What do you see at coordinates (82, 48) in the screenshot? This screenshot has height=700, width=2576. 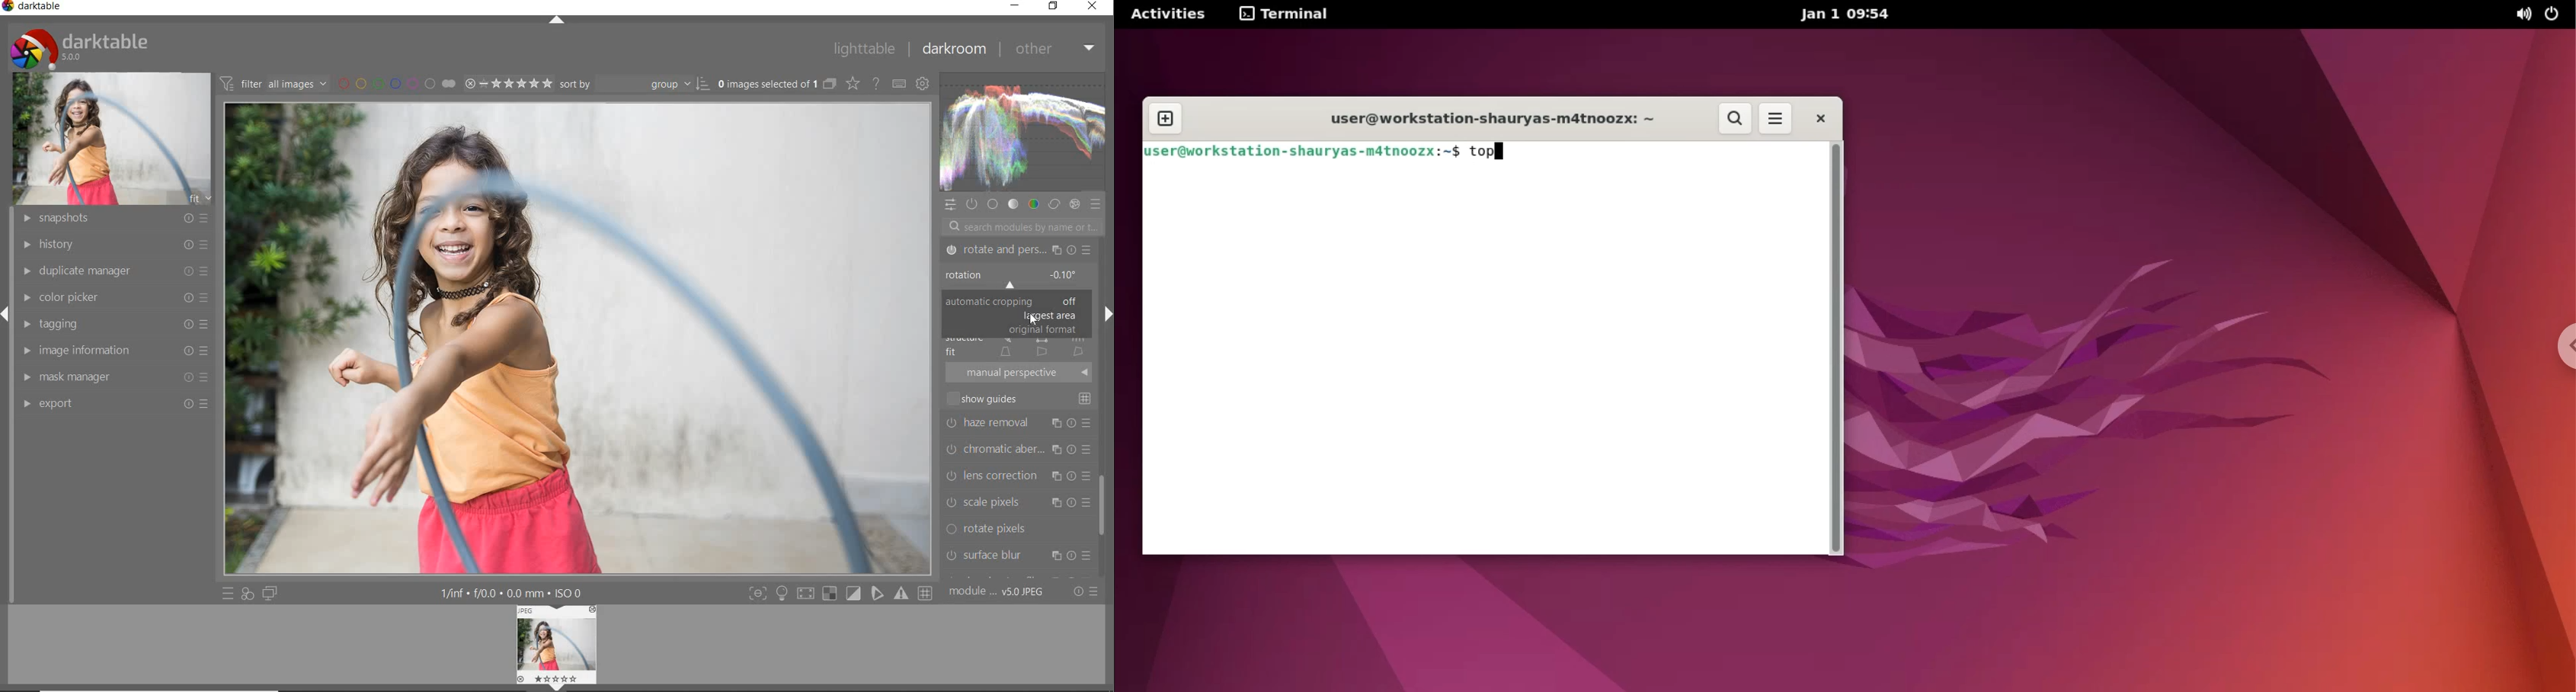 I see `system logo & name` at bounding box center [82, 48].